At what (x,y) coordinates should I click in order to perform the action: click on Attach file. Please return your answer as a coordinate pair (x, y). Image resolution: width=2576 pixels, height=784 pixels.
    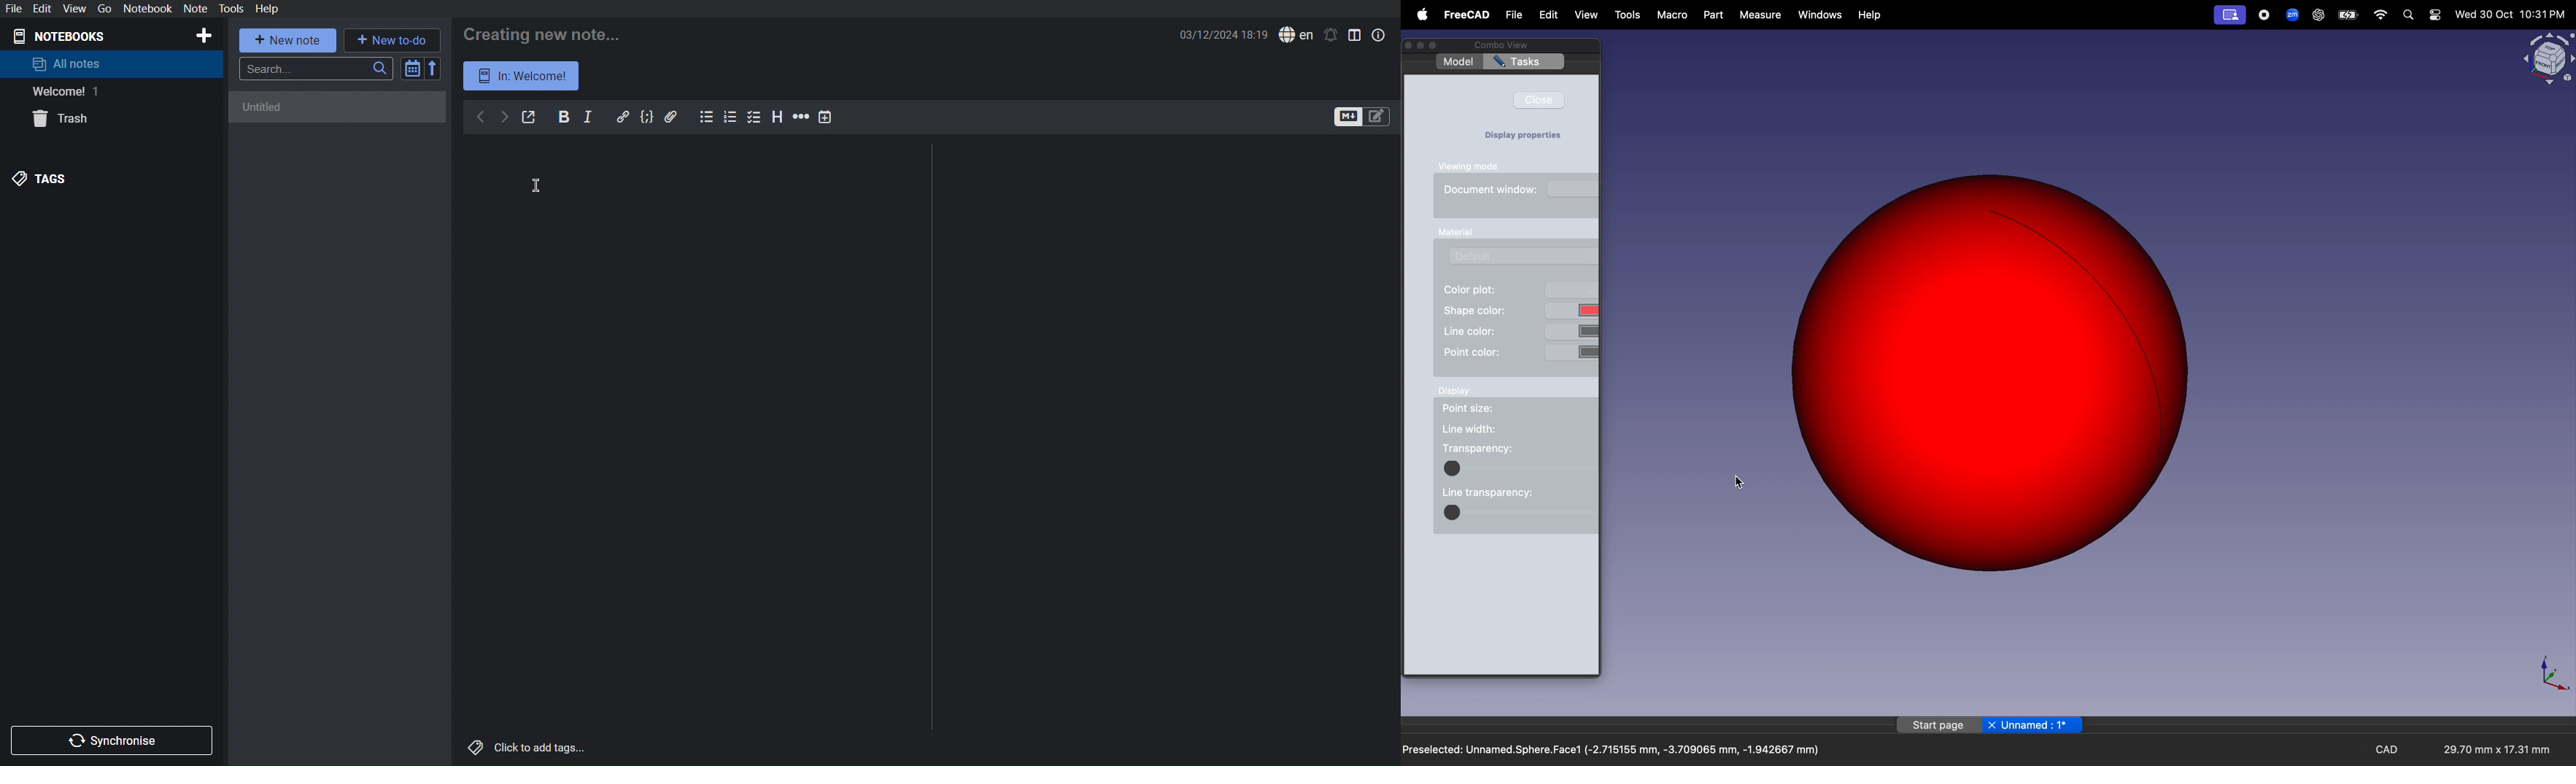
    Looking at the image, I should click on (672, 116).